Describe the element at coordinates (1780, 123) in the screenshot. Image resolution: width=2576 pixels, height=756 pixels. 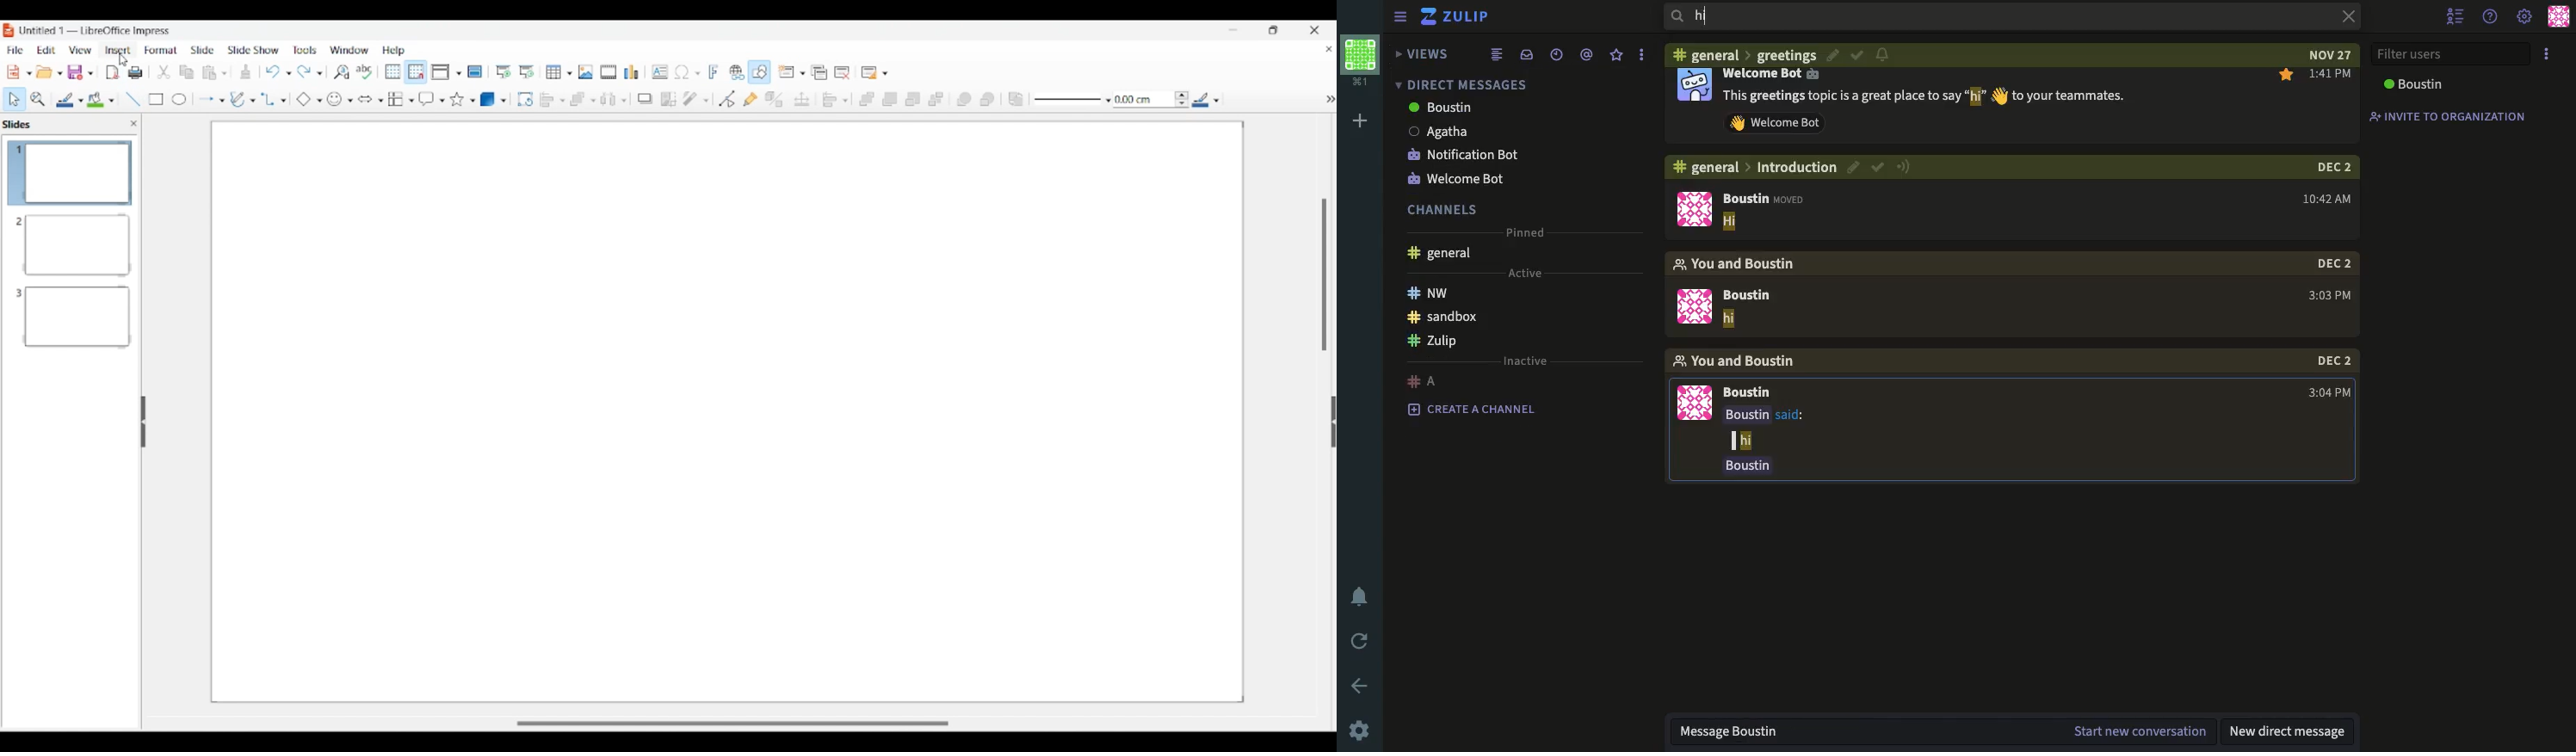
I see `Welcome Bot` at that location.